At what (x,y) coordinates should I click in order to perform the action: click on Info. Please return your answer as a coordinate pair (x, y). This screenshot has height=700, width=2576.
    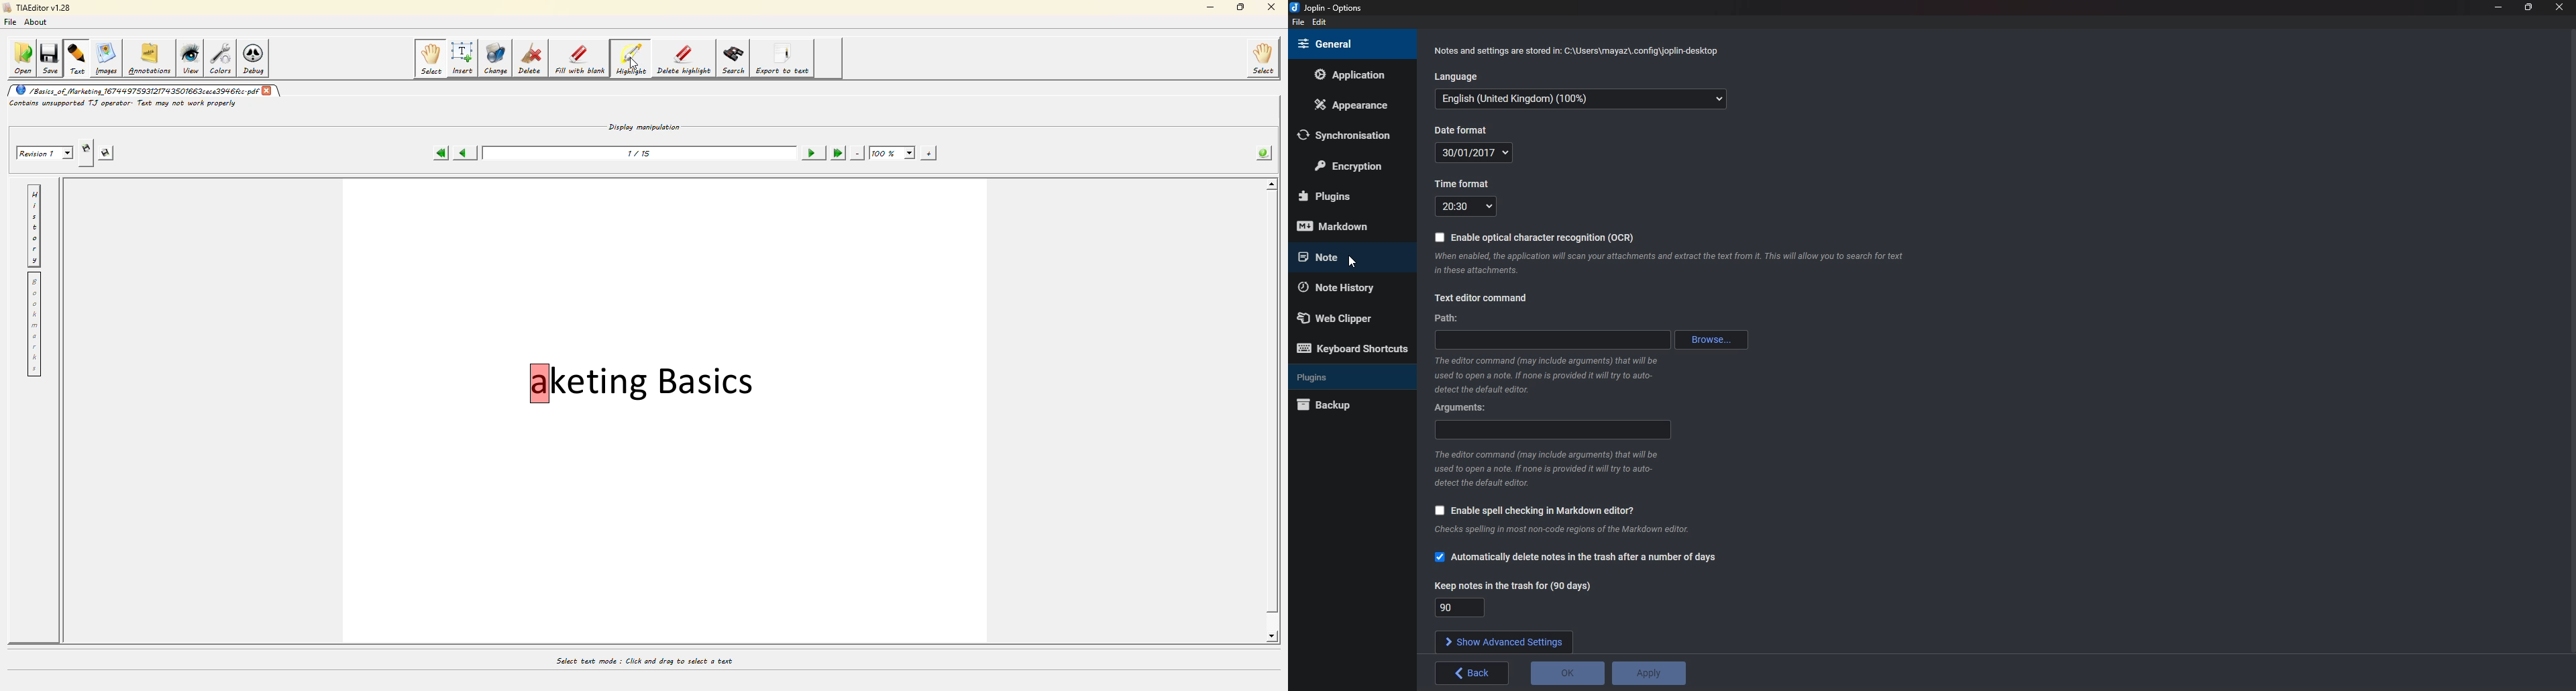
    Looking at the image, I should click on (1543, 467).